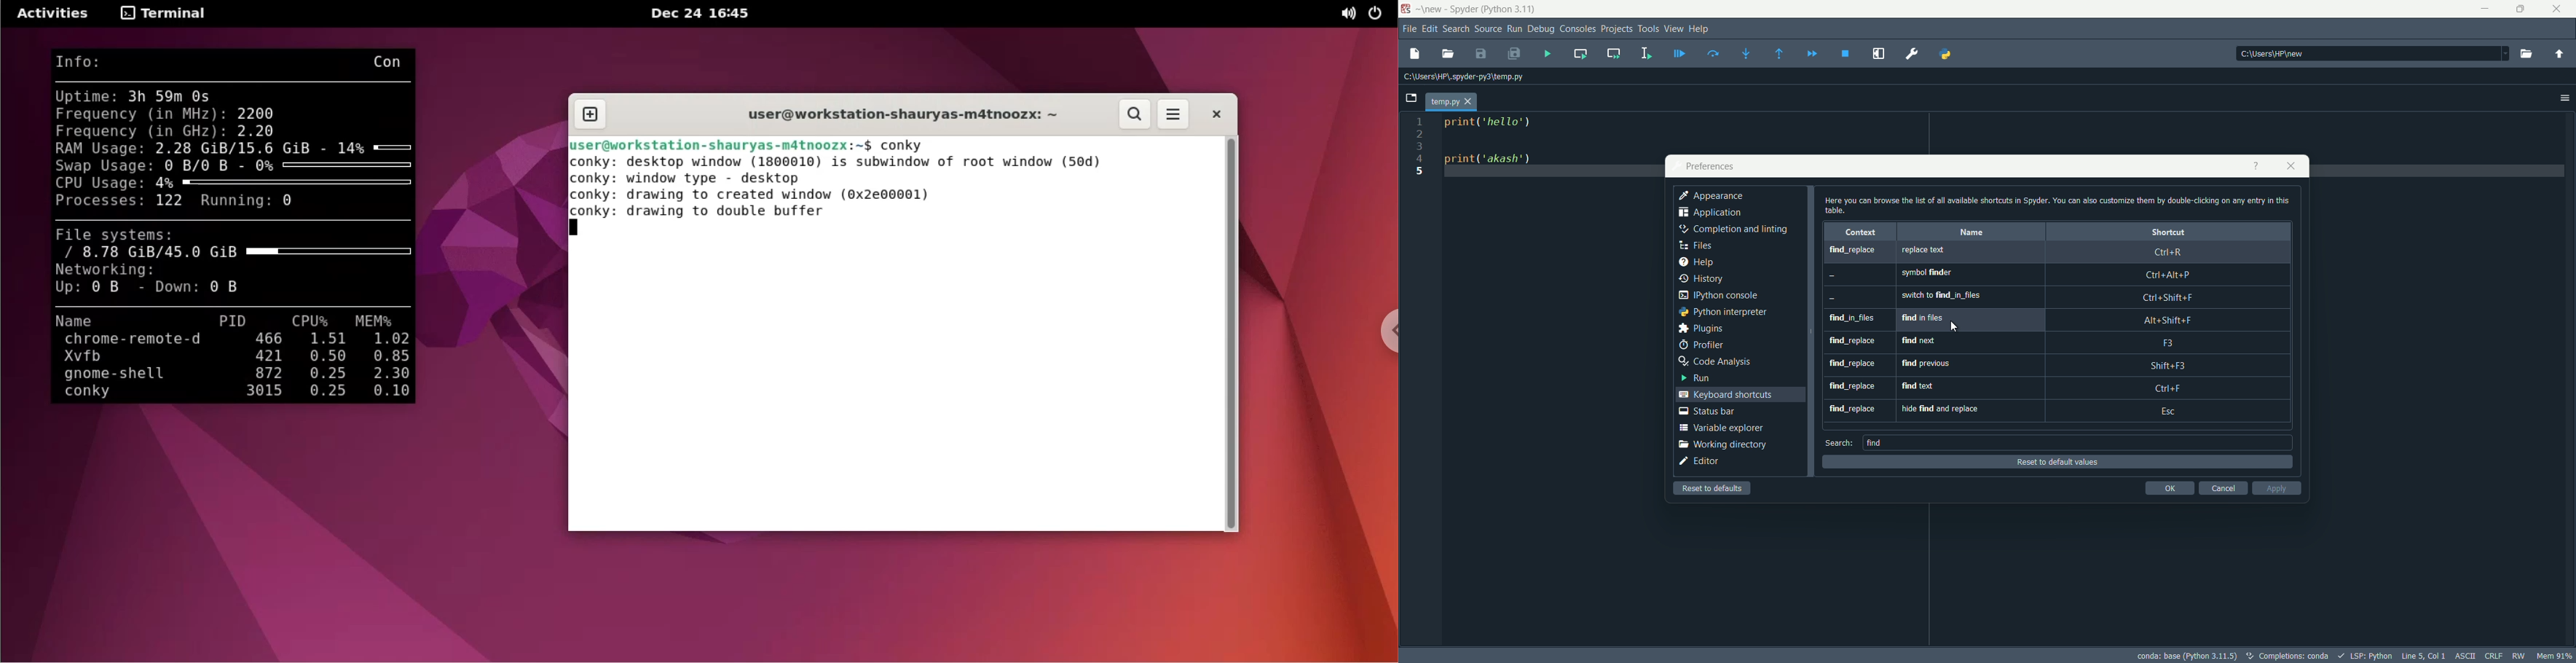  Describe the element at coordinates (1703, 260) in the screenshot. I see `help` at that location.